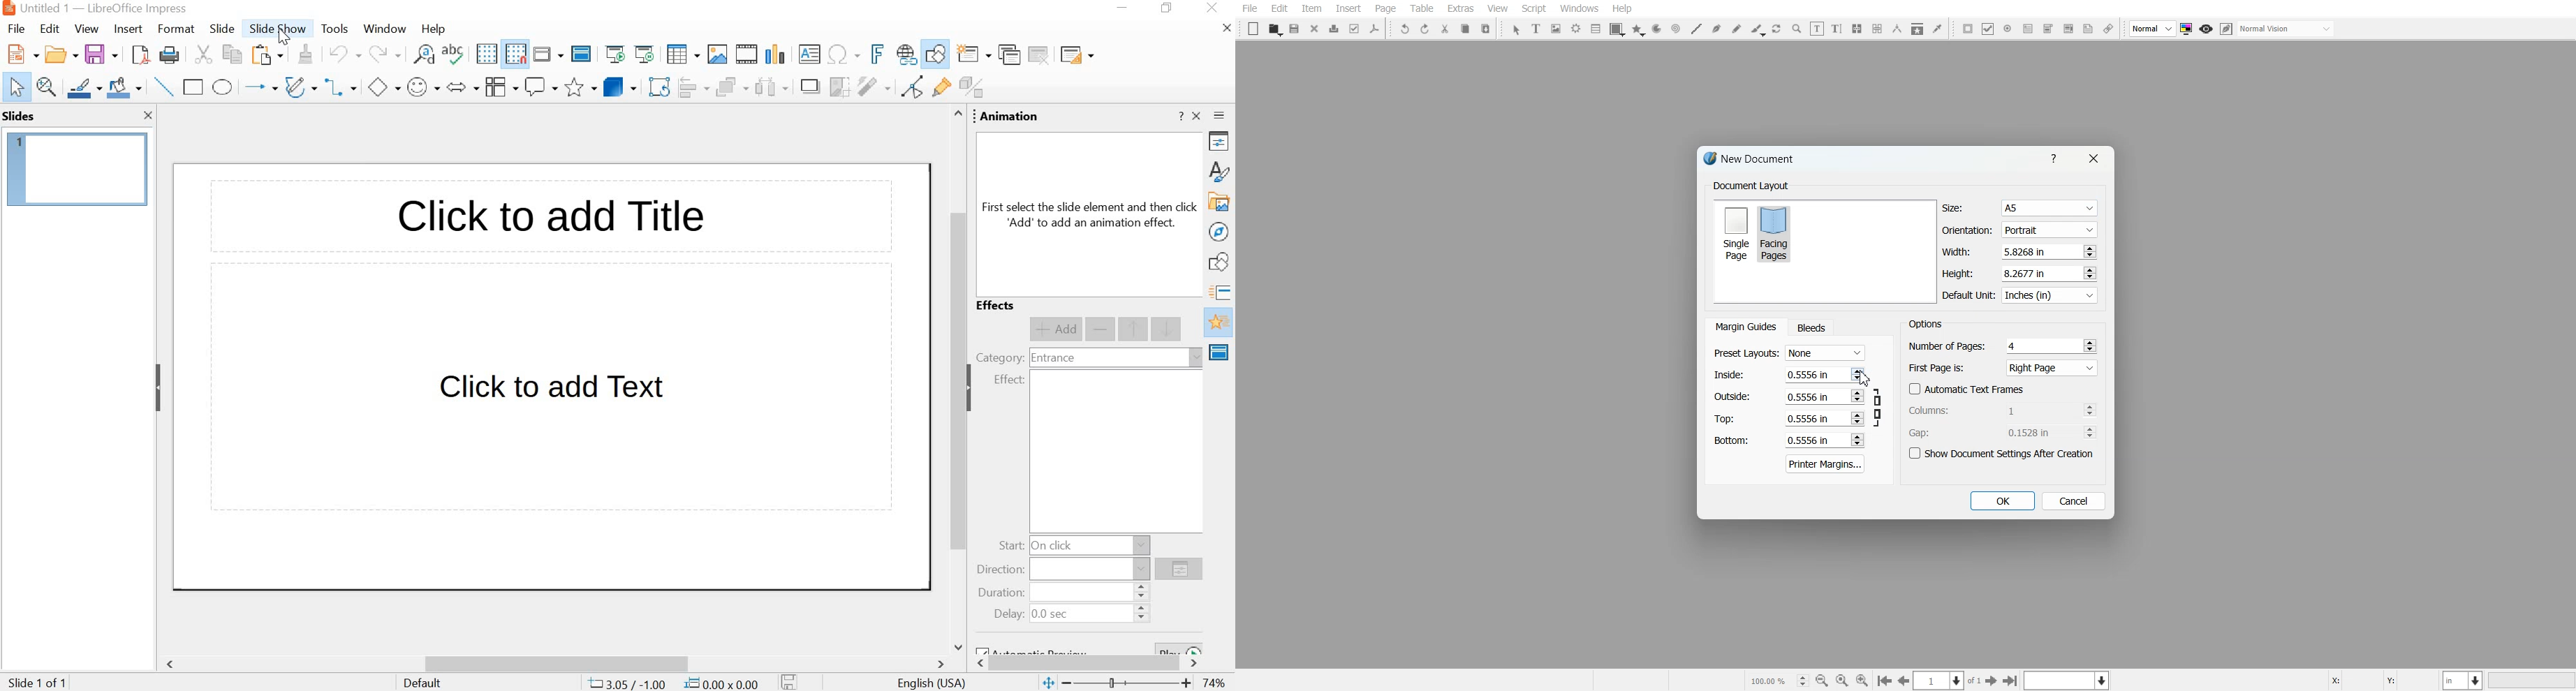 The height and width of the screenshot is (700, 2576). I want to click on fill color, so click(126, 88).